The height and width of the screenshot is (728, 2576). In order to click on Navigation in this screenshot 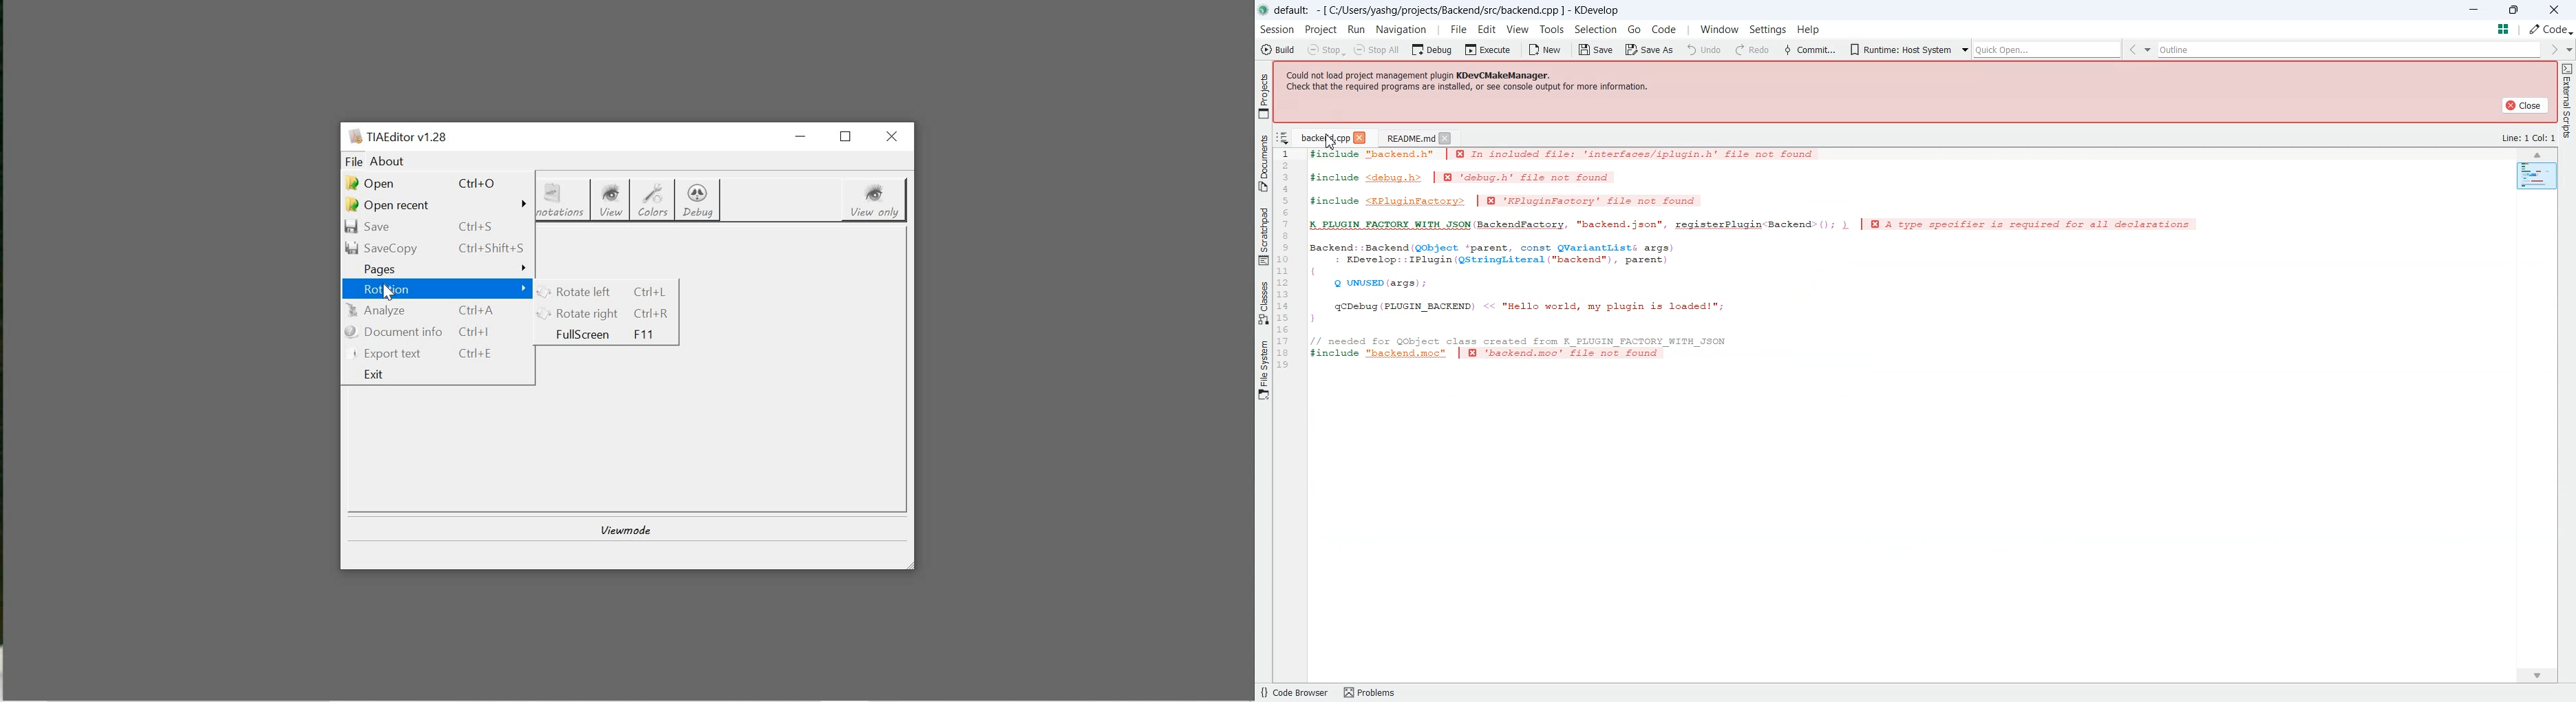, I will do `click(1403, 30)`.